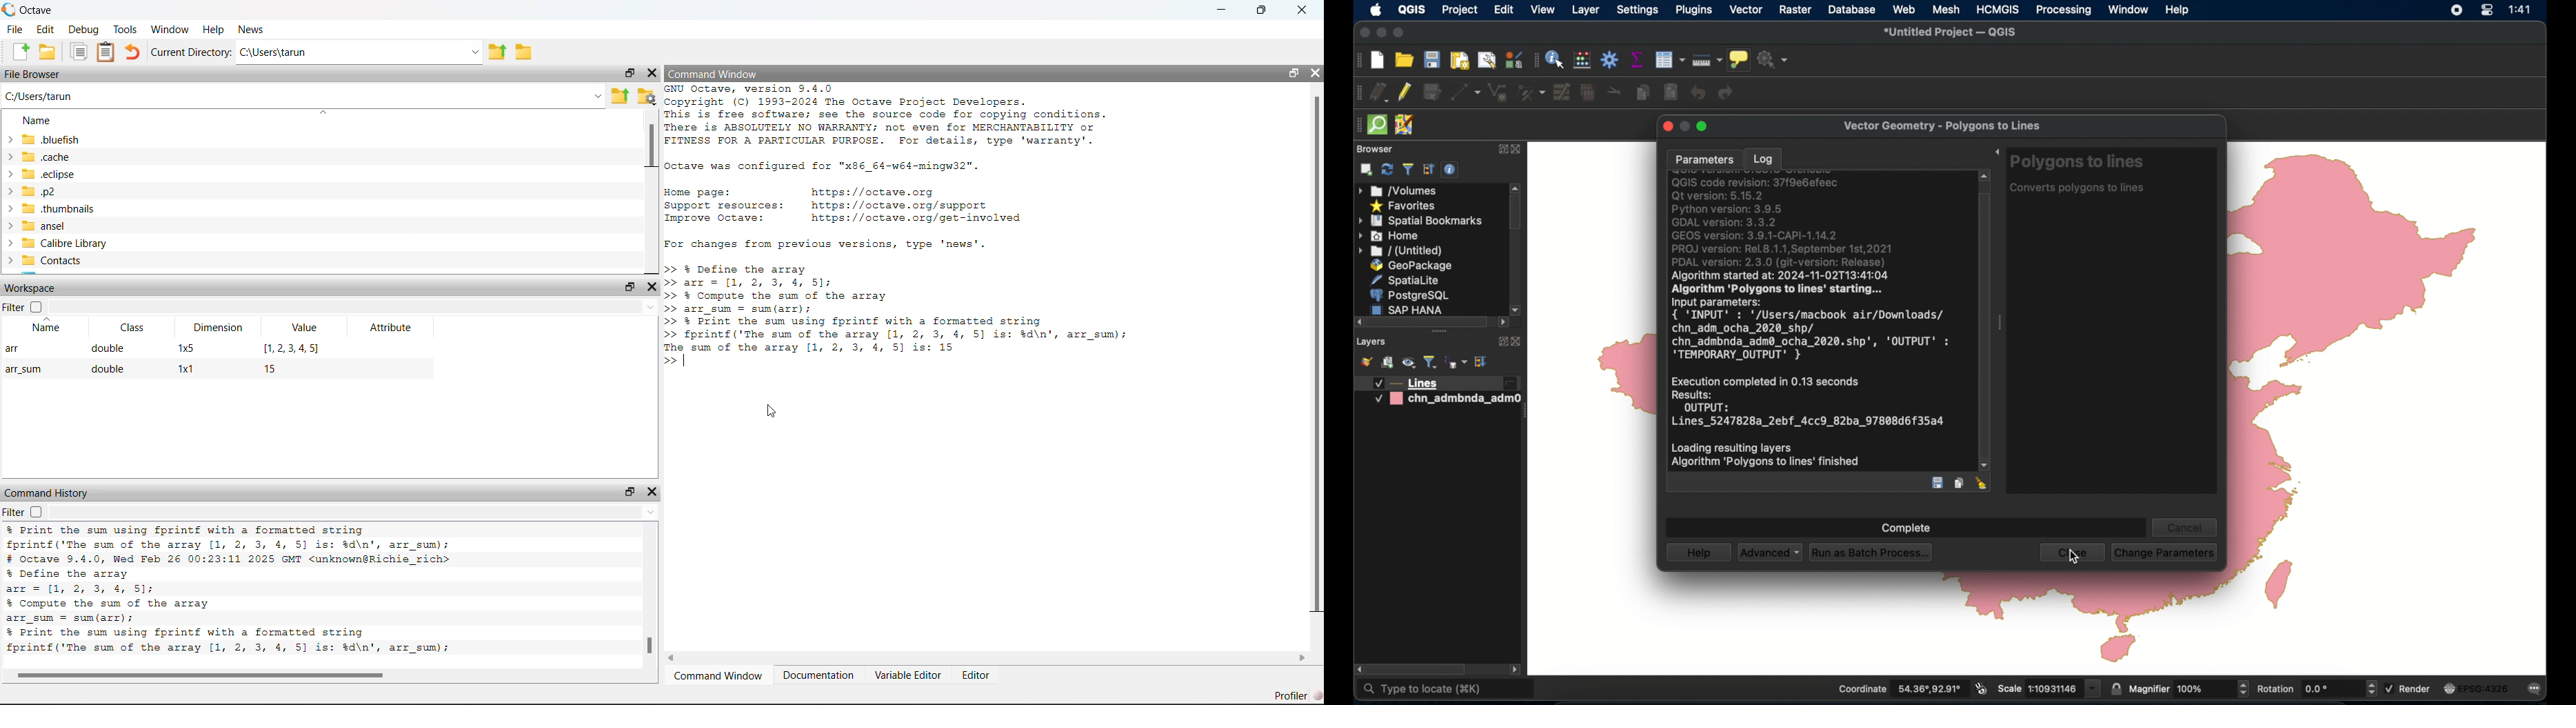  What do you see at coordinates (629, 491) in the screenshot?
I see `Maximize` at bounding box center [629, 491].